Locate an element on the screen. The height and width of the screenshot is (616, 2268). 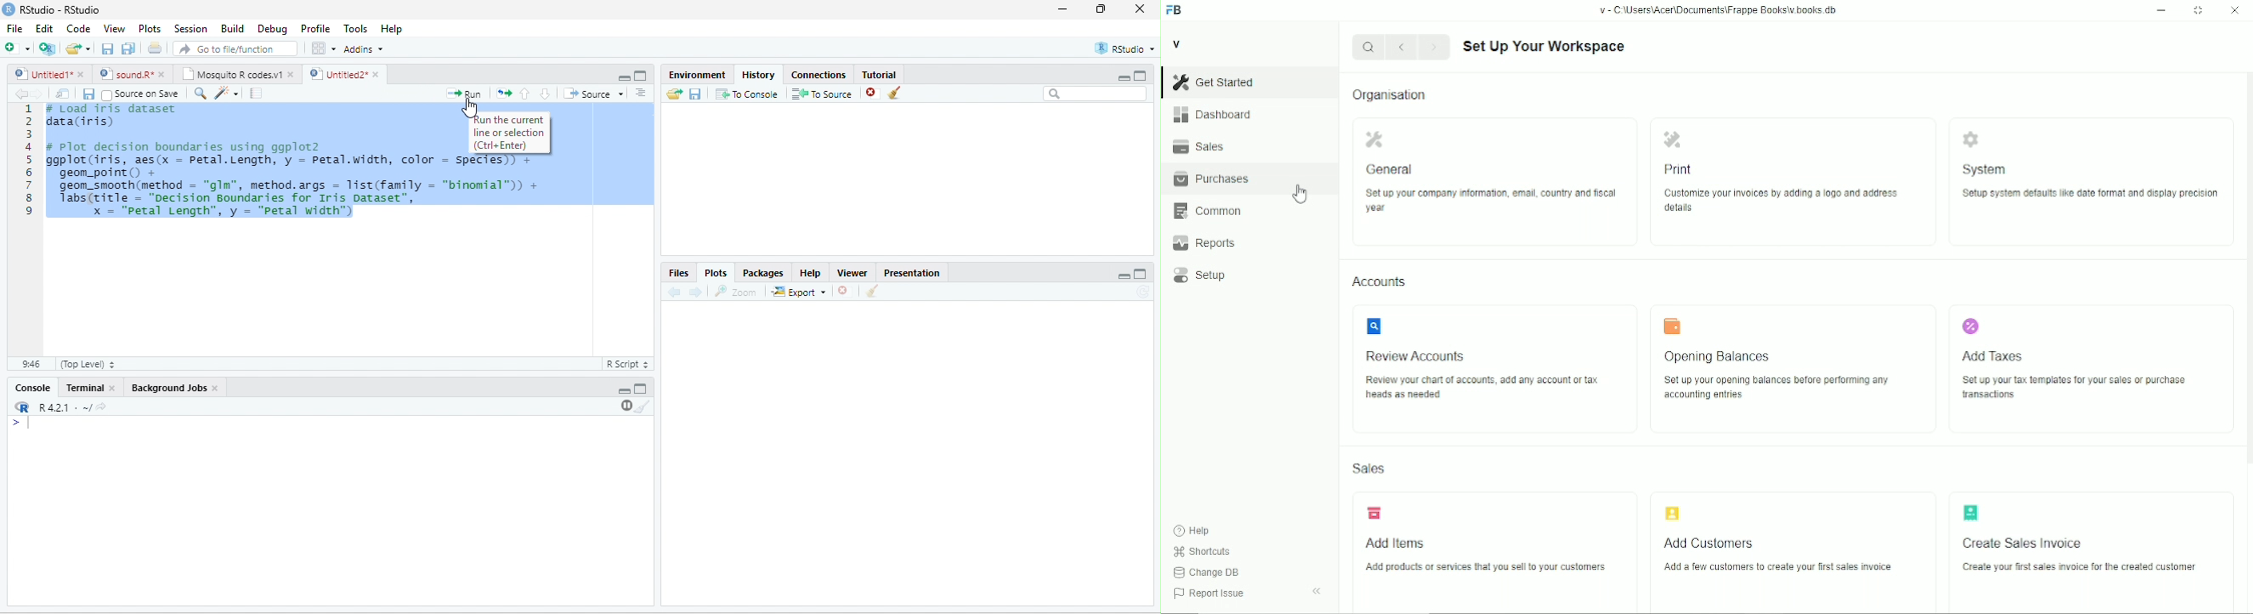
tools is located at coordinates (225, 94).